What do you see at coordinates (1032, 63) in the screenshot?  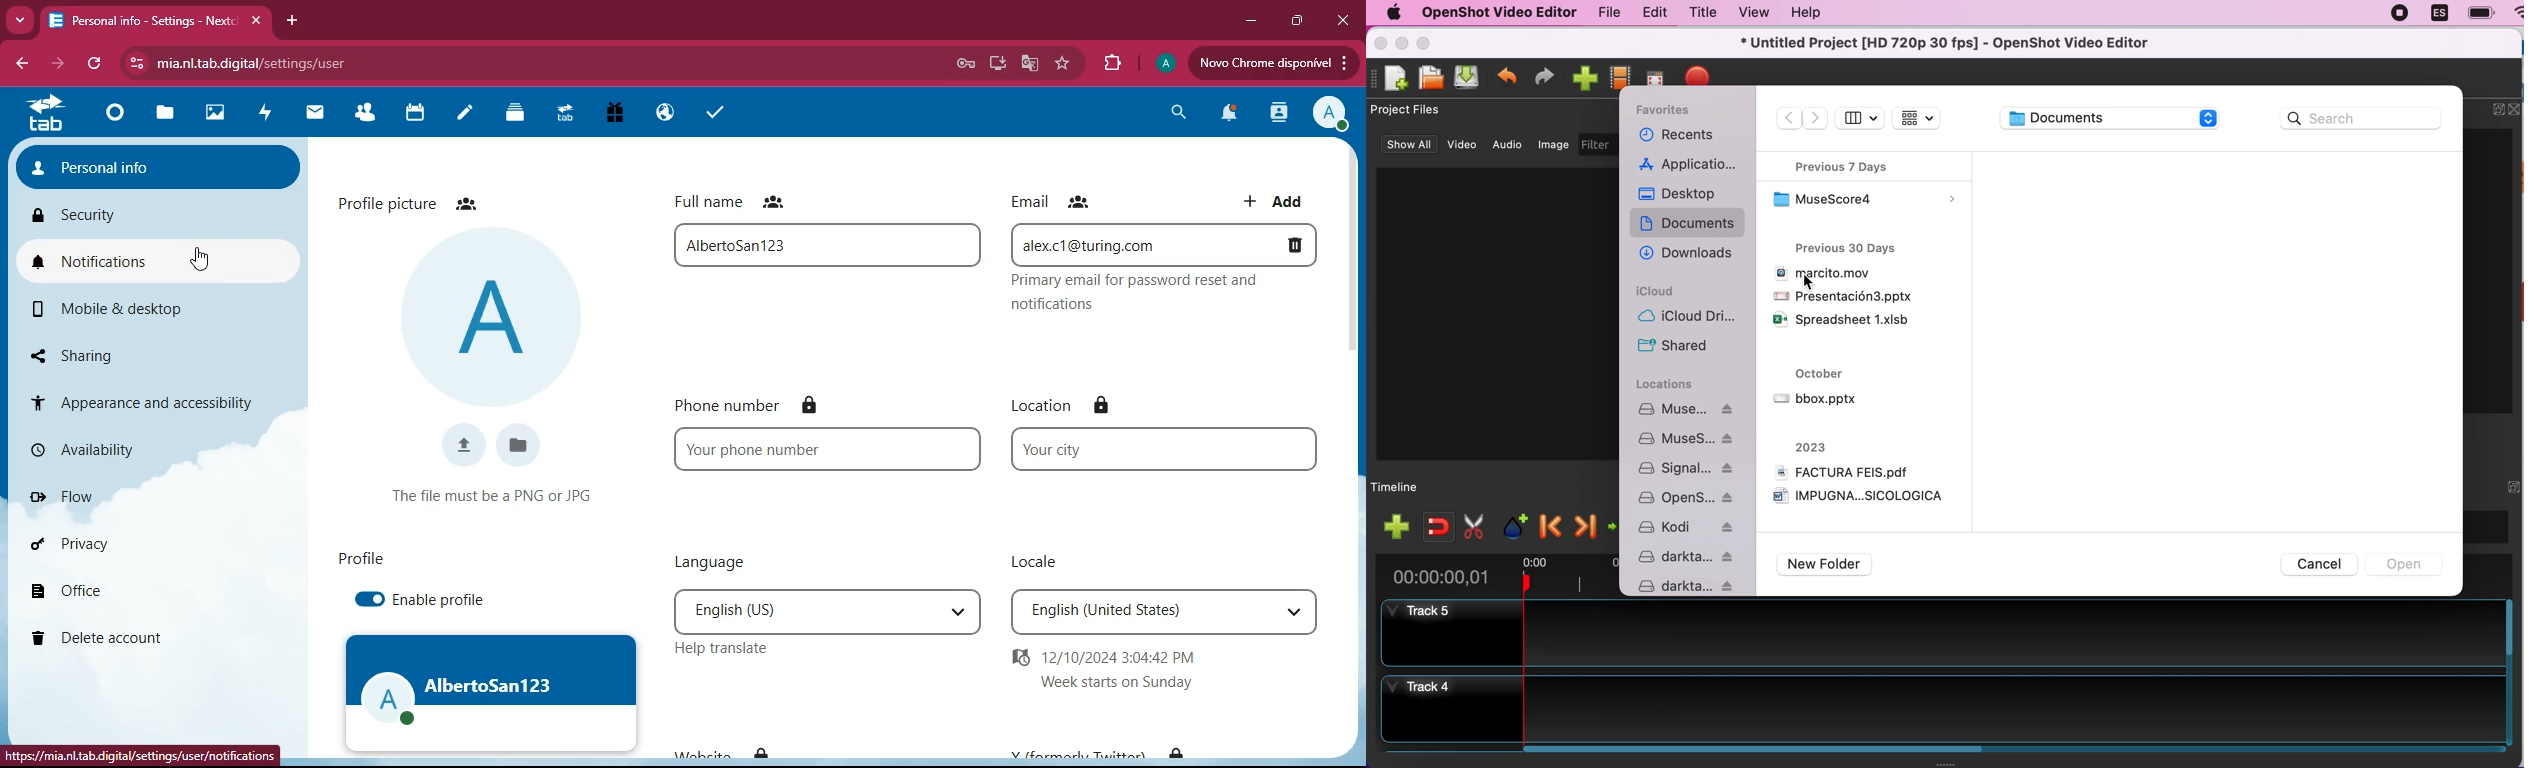 I see `google translate` at bounding box center [1032, 63].